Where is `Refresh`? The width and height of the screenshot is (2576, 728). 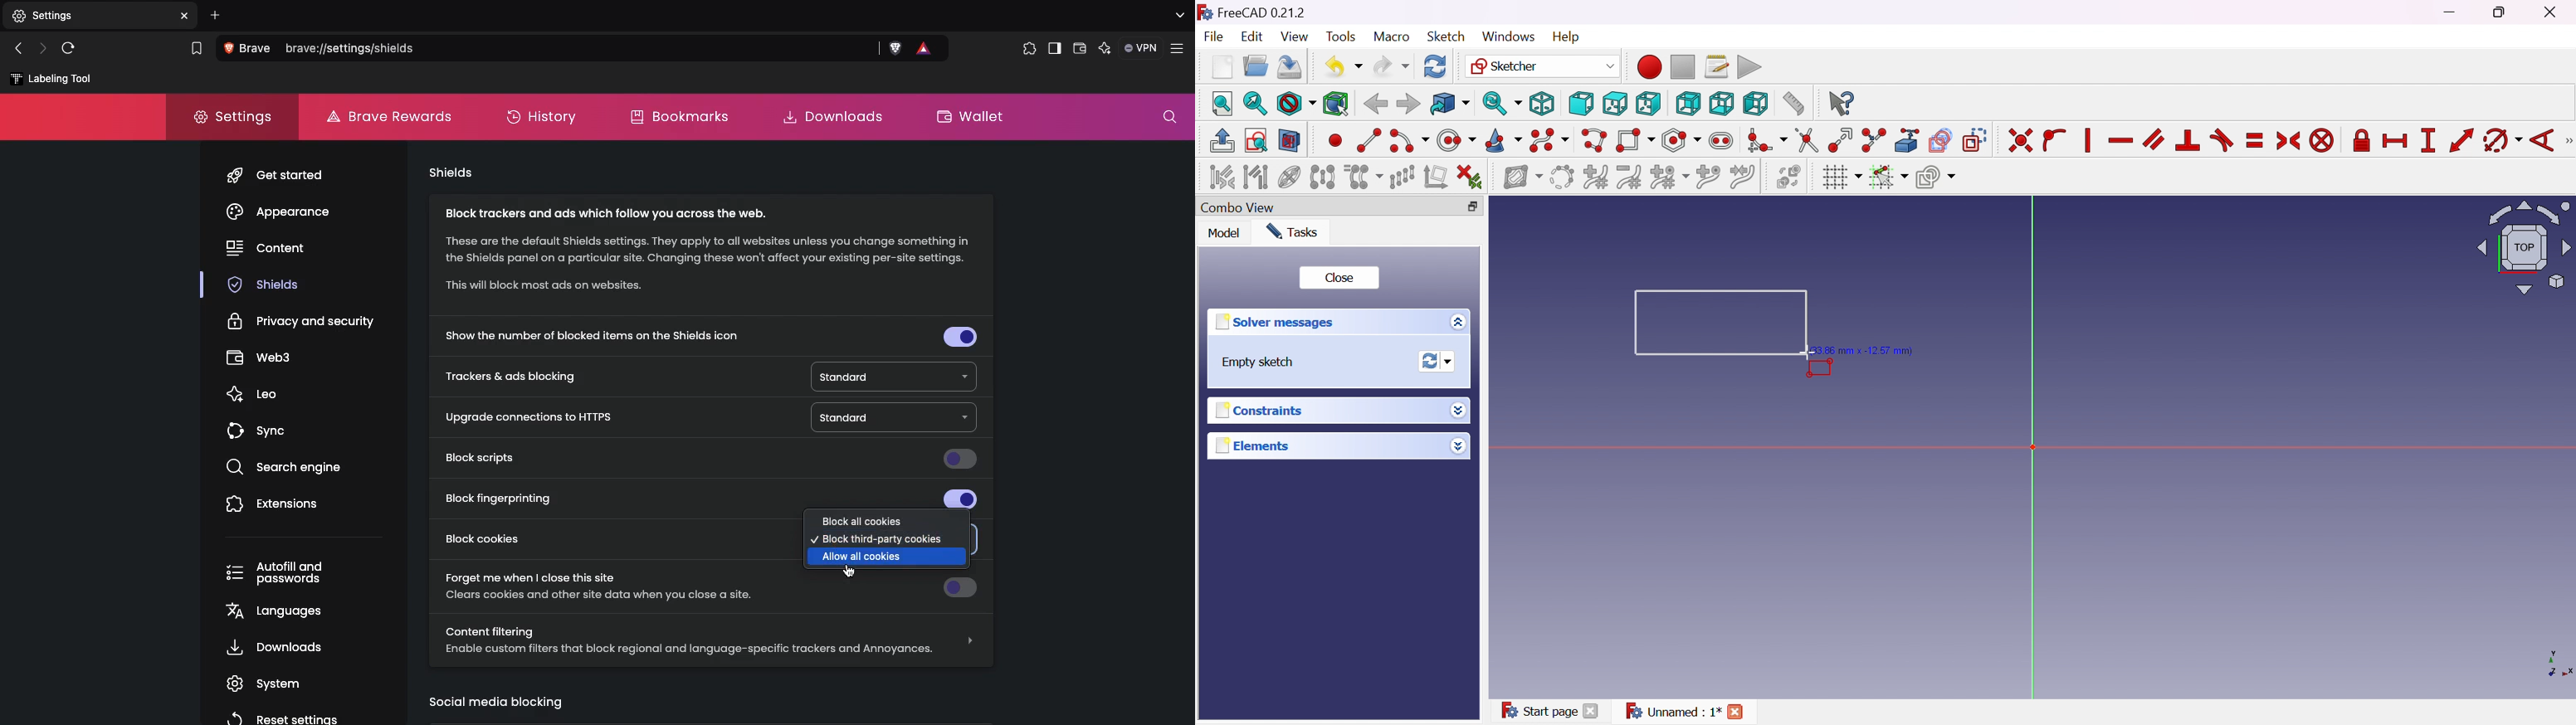 Refresh is located at coordinates (1437, 66).